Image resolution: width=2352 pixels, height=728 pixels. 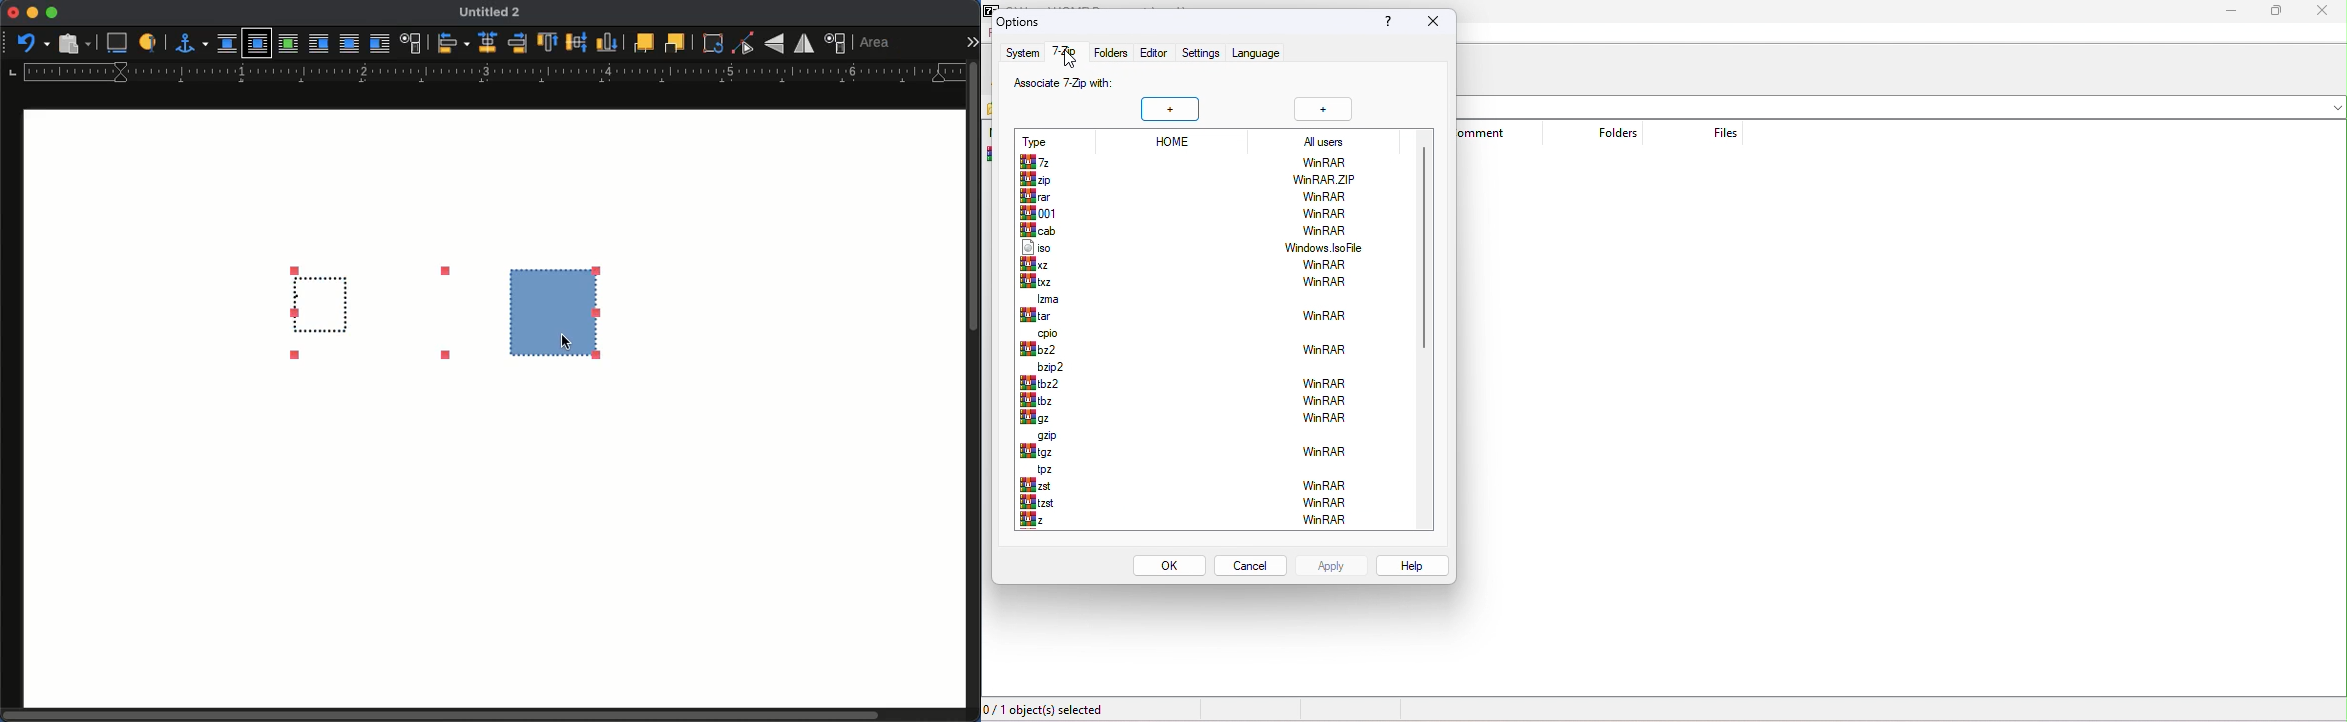 What do you see at coordinates (1039, 483) in the screenshot?
I see `zst` at bounding box center [1039, 483].